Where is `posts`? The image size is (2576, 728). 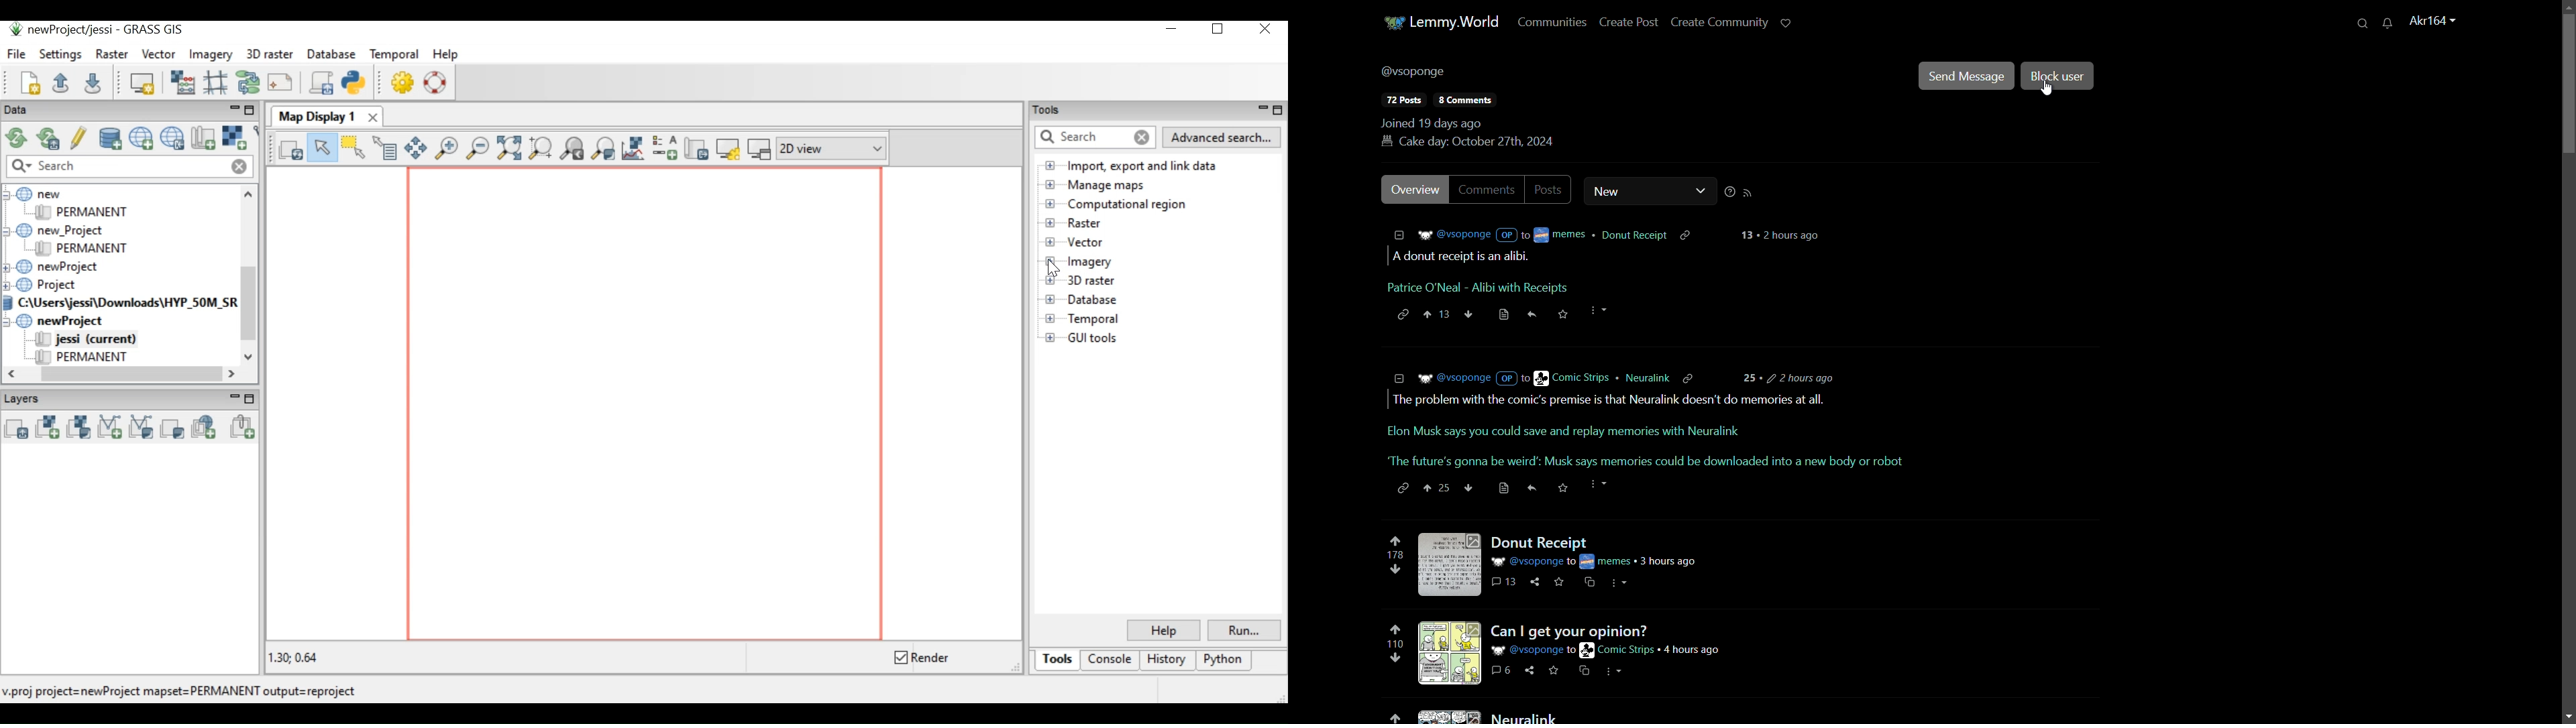 posts is located at coordinates (1550, 188).